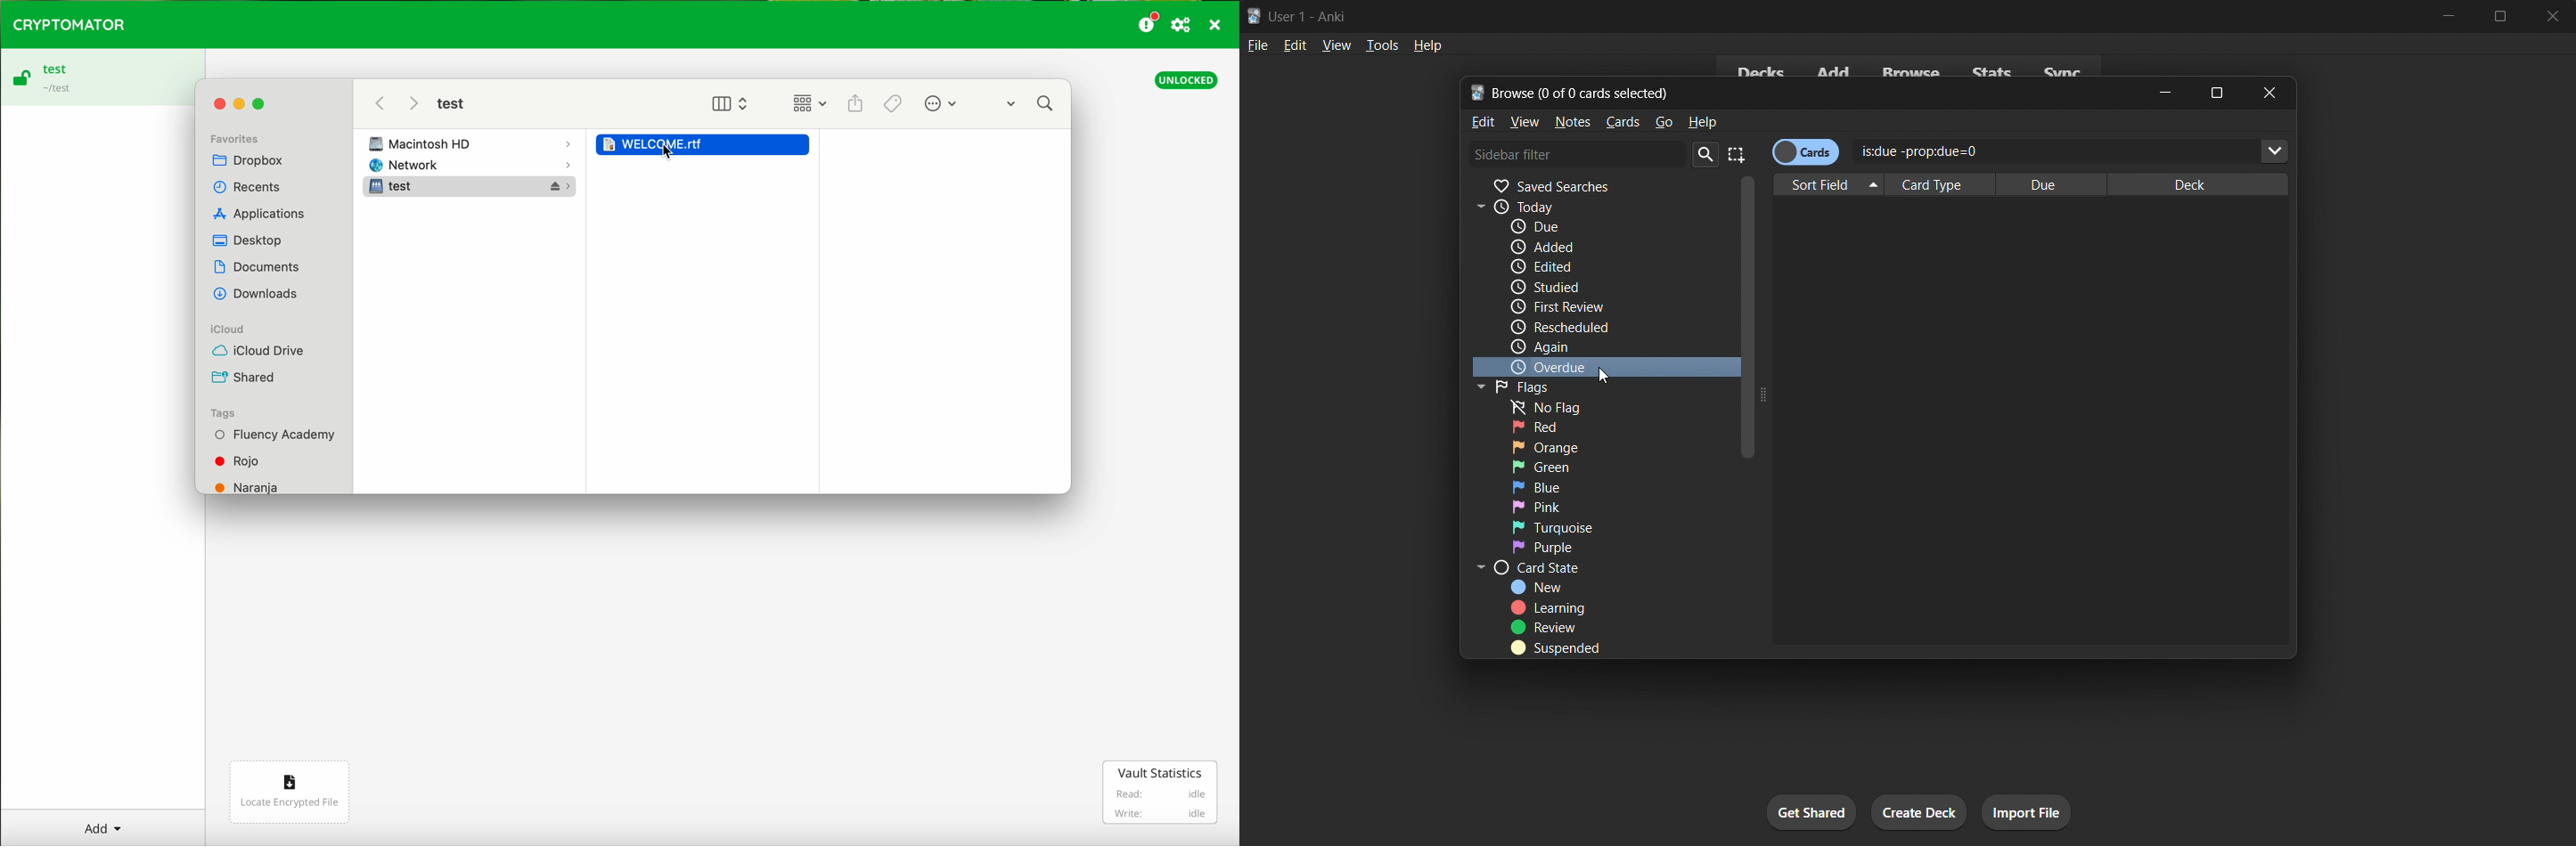 The height and width of the screenshot is (868, 2576). Describe the element at coordinates (1597, 206) in the screenshot. I see `today ` at that location.